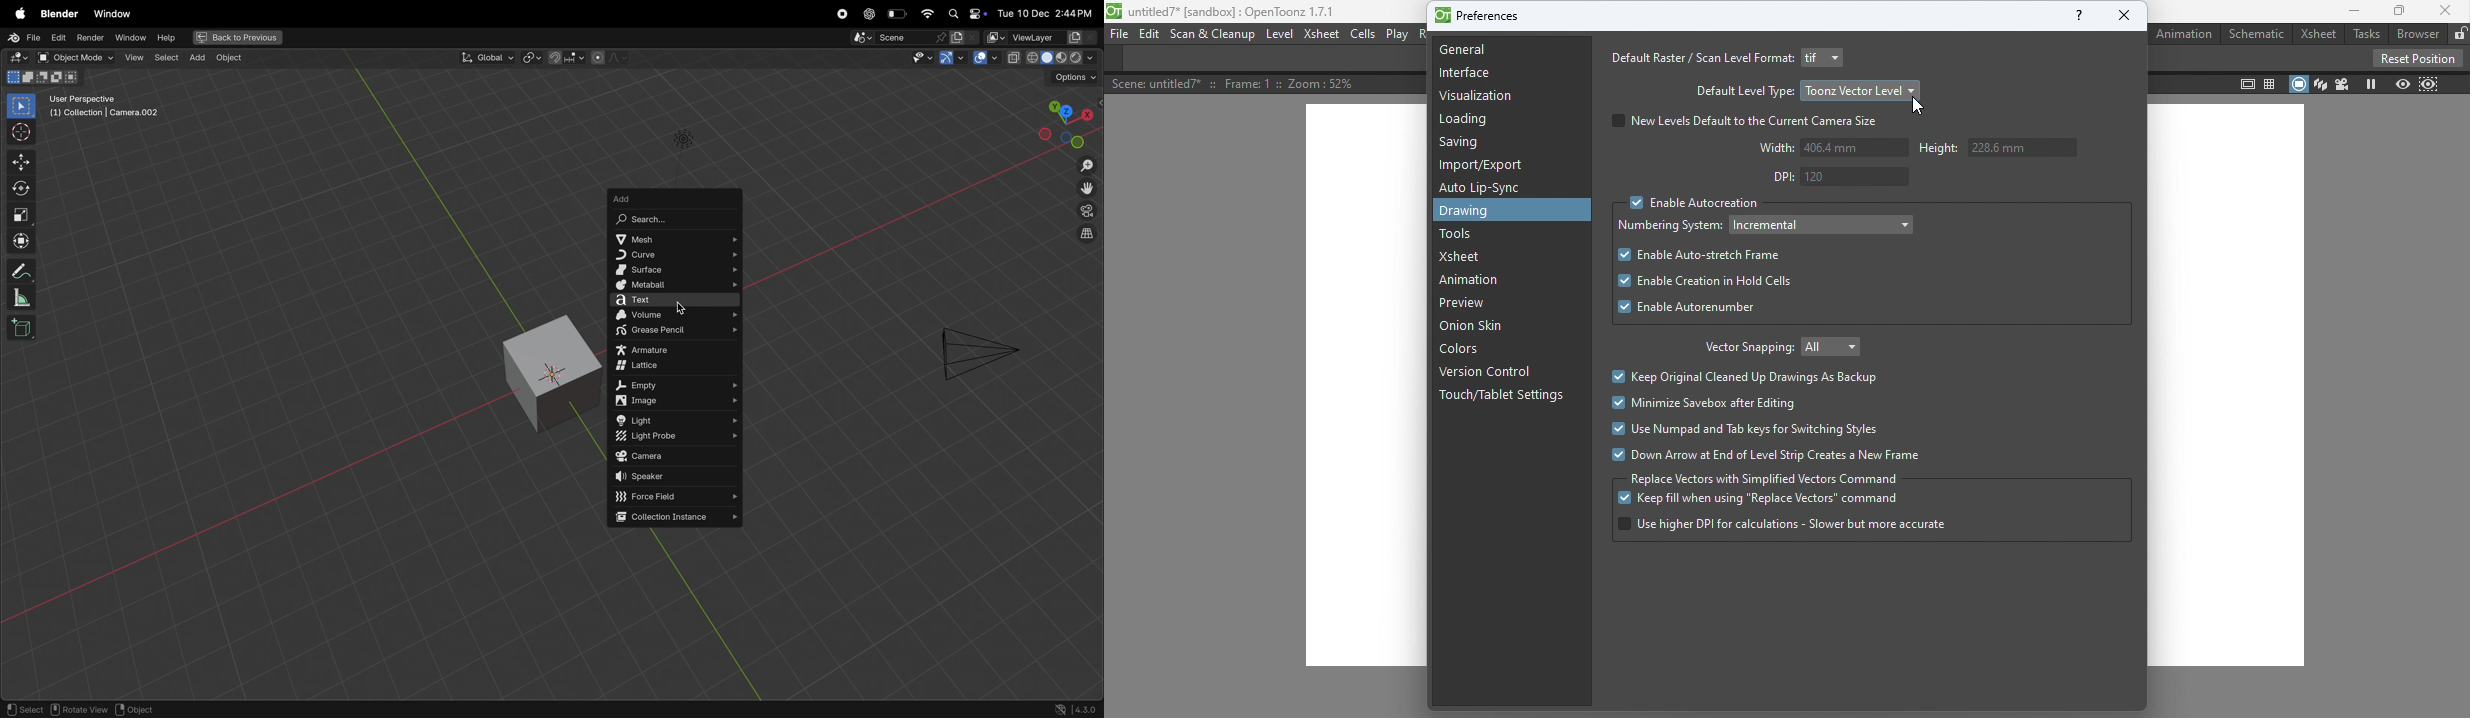  I want to click on Interface, so click(1464, 75).